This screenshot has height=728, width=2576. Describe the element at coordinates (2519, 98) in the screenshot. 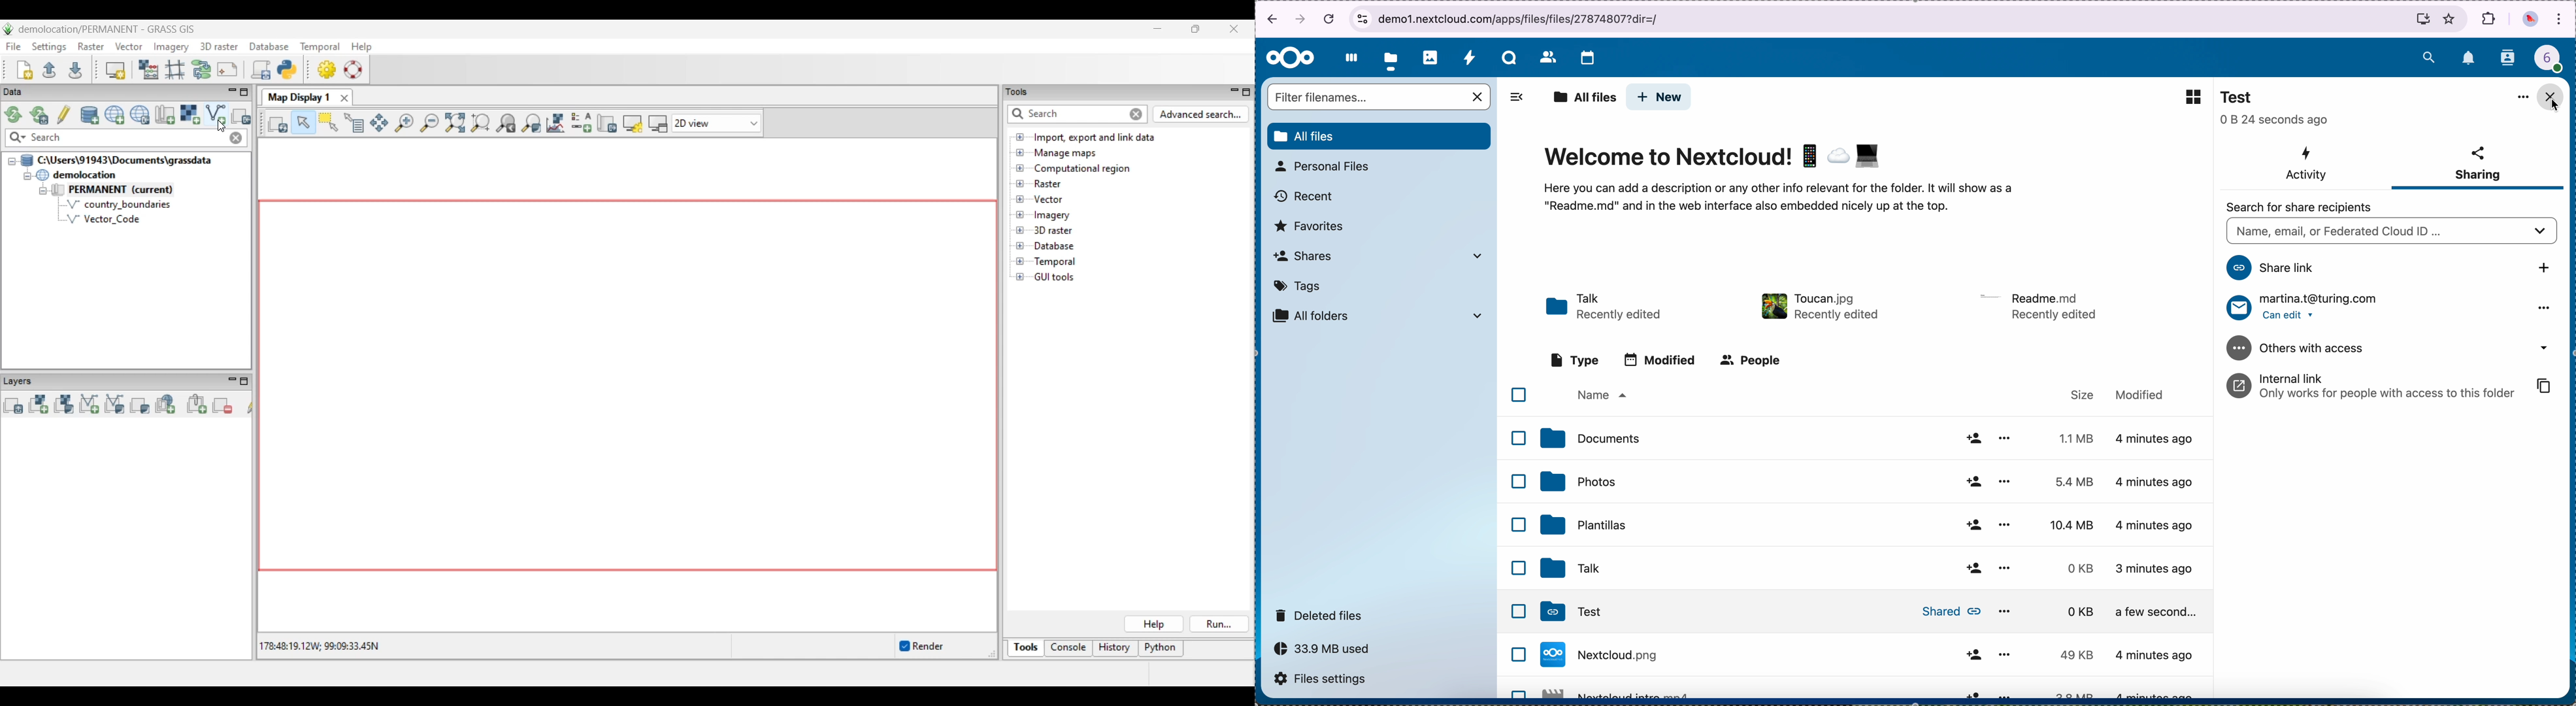

I see `more options` at that location.